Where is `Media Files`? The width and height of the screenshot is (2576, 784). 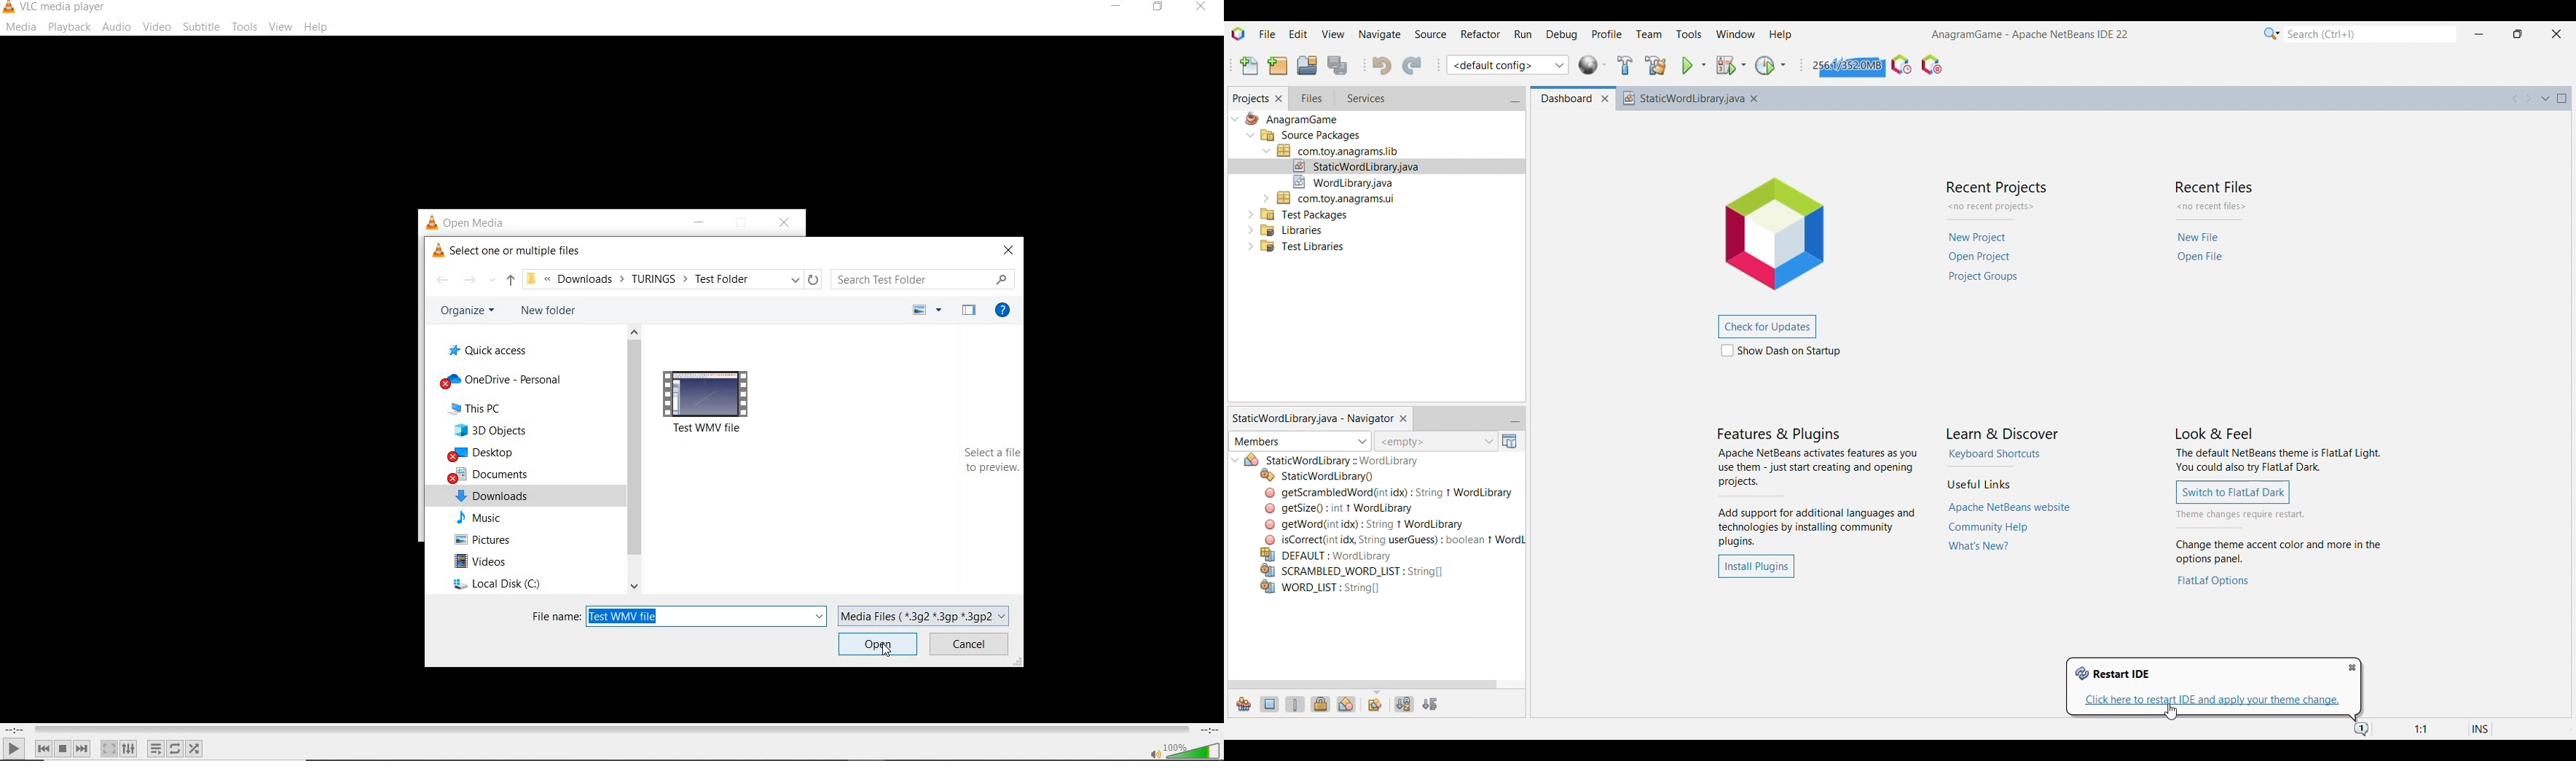 Media Files is located at coordinates (924, 616).